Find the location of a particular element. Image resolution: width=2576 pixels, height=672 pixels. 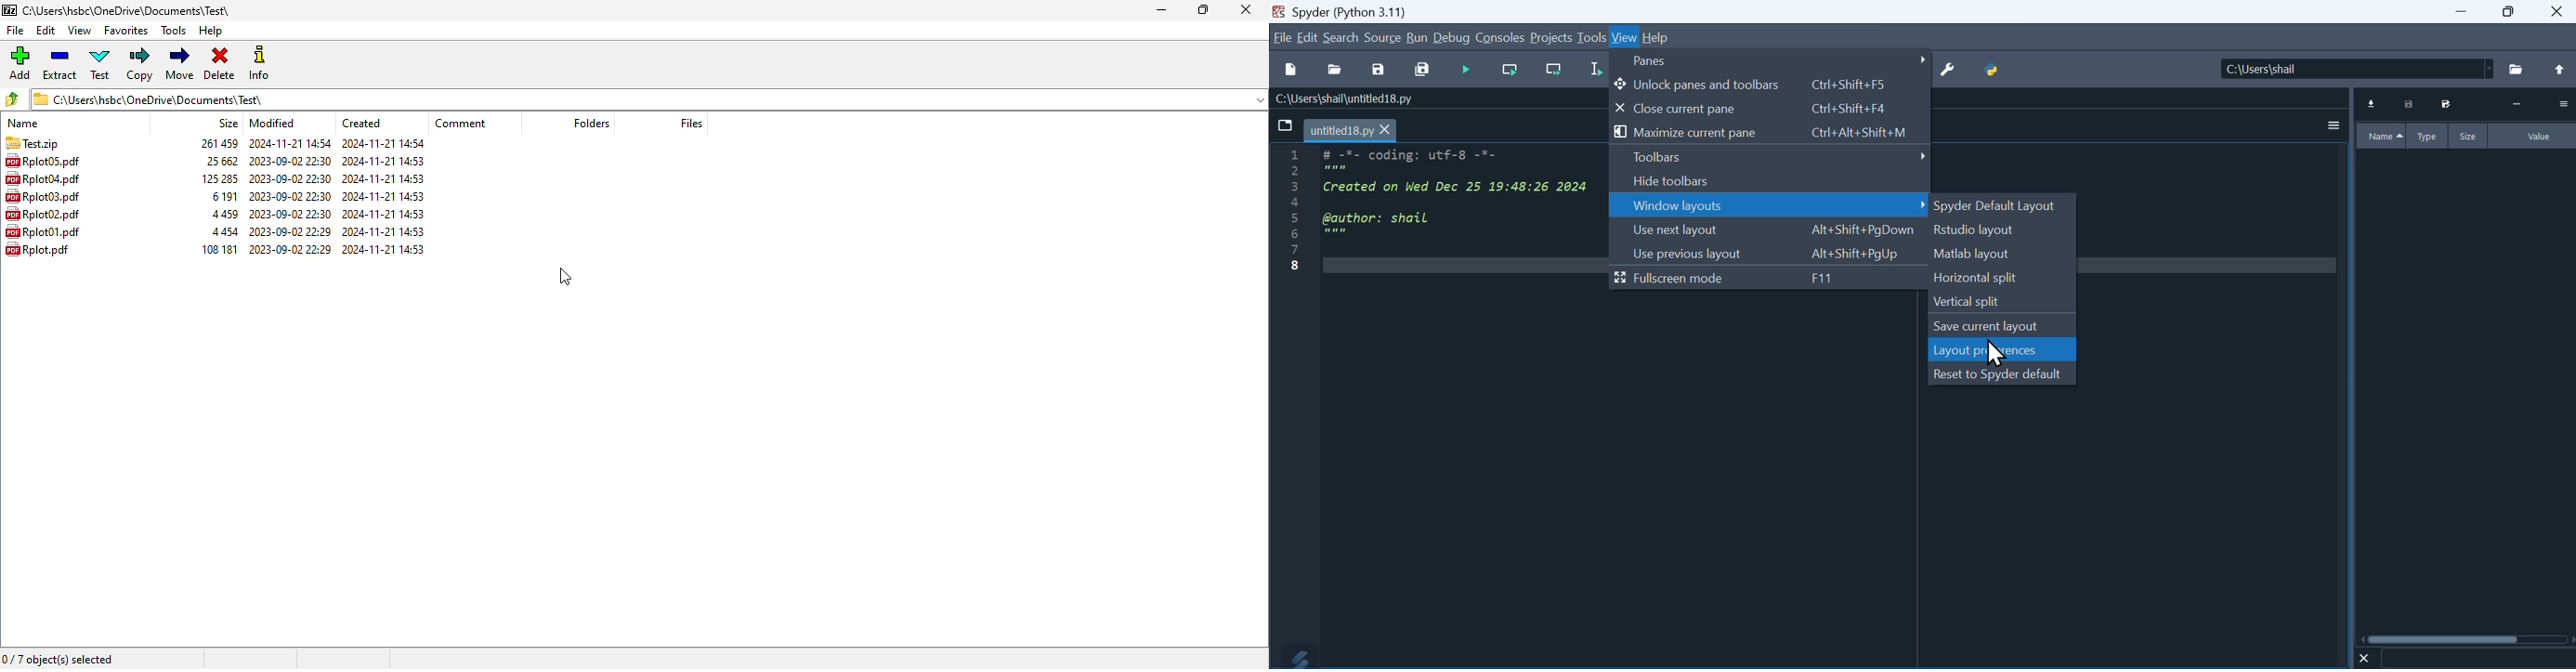

comment is located at coordinates (461, 123).